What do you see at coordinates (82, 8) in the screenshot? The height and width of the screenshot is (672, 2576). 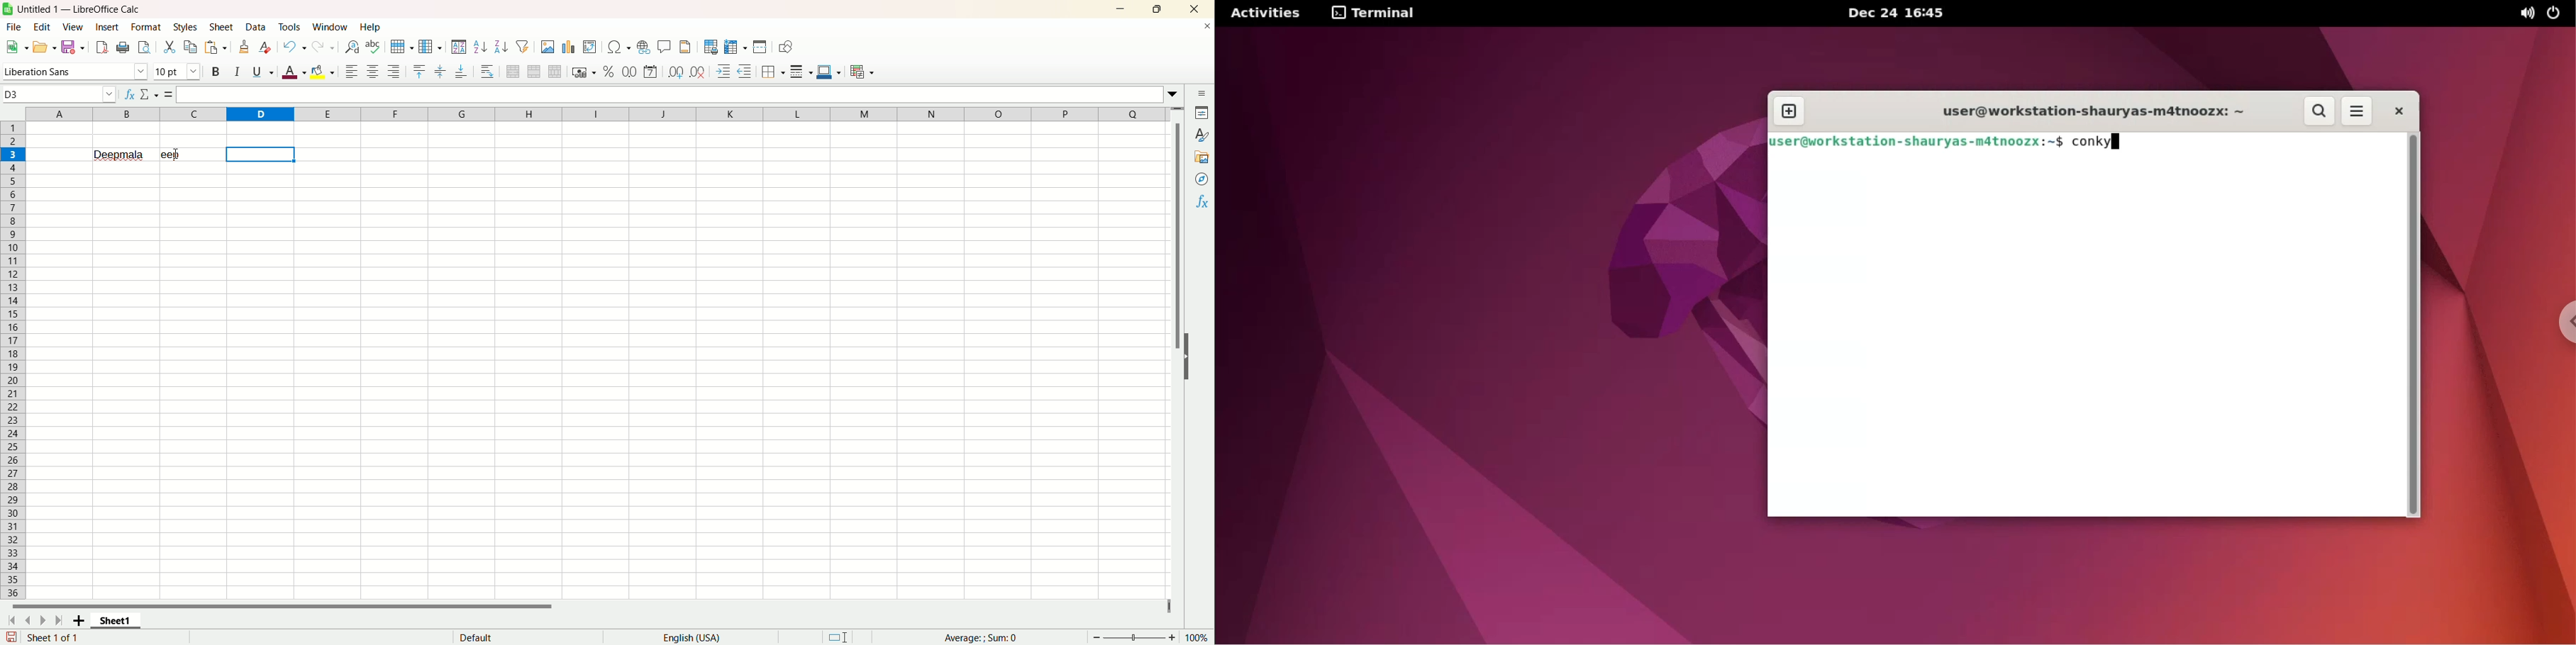 I see `UNTITLED1-LIBREOFFICE CALC` at bounding box center [82, 8].